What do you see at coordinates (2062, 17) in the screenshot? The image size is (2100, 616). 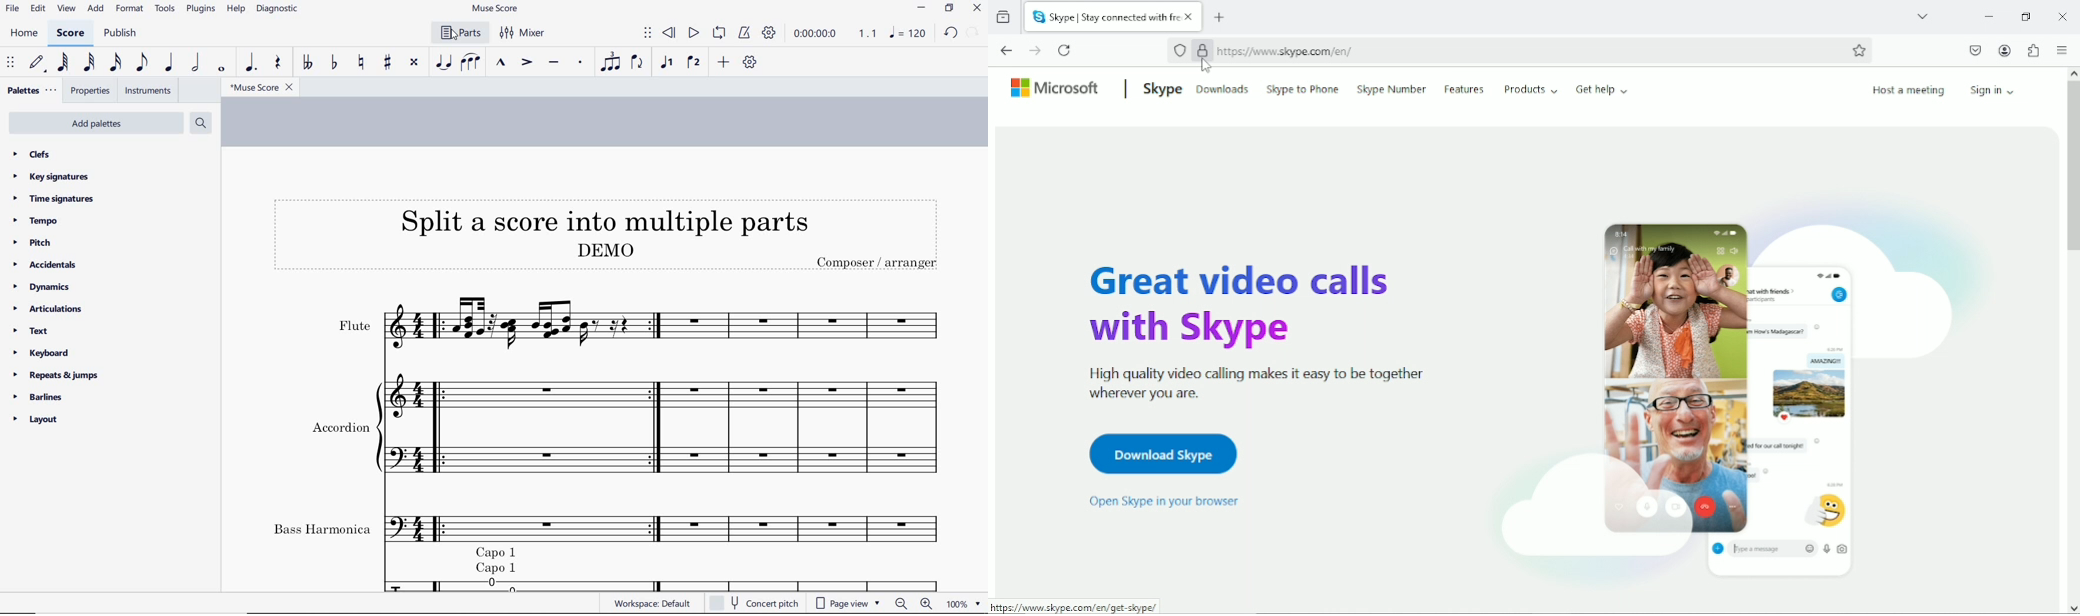 I see `Close` at bounding box center [2062, 17].